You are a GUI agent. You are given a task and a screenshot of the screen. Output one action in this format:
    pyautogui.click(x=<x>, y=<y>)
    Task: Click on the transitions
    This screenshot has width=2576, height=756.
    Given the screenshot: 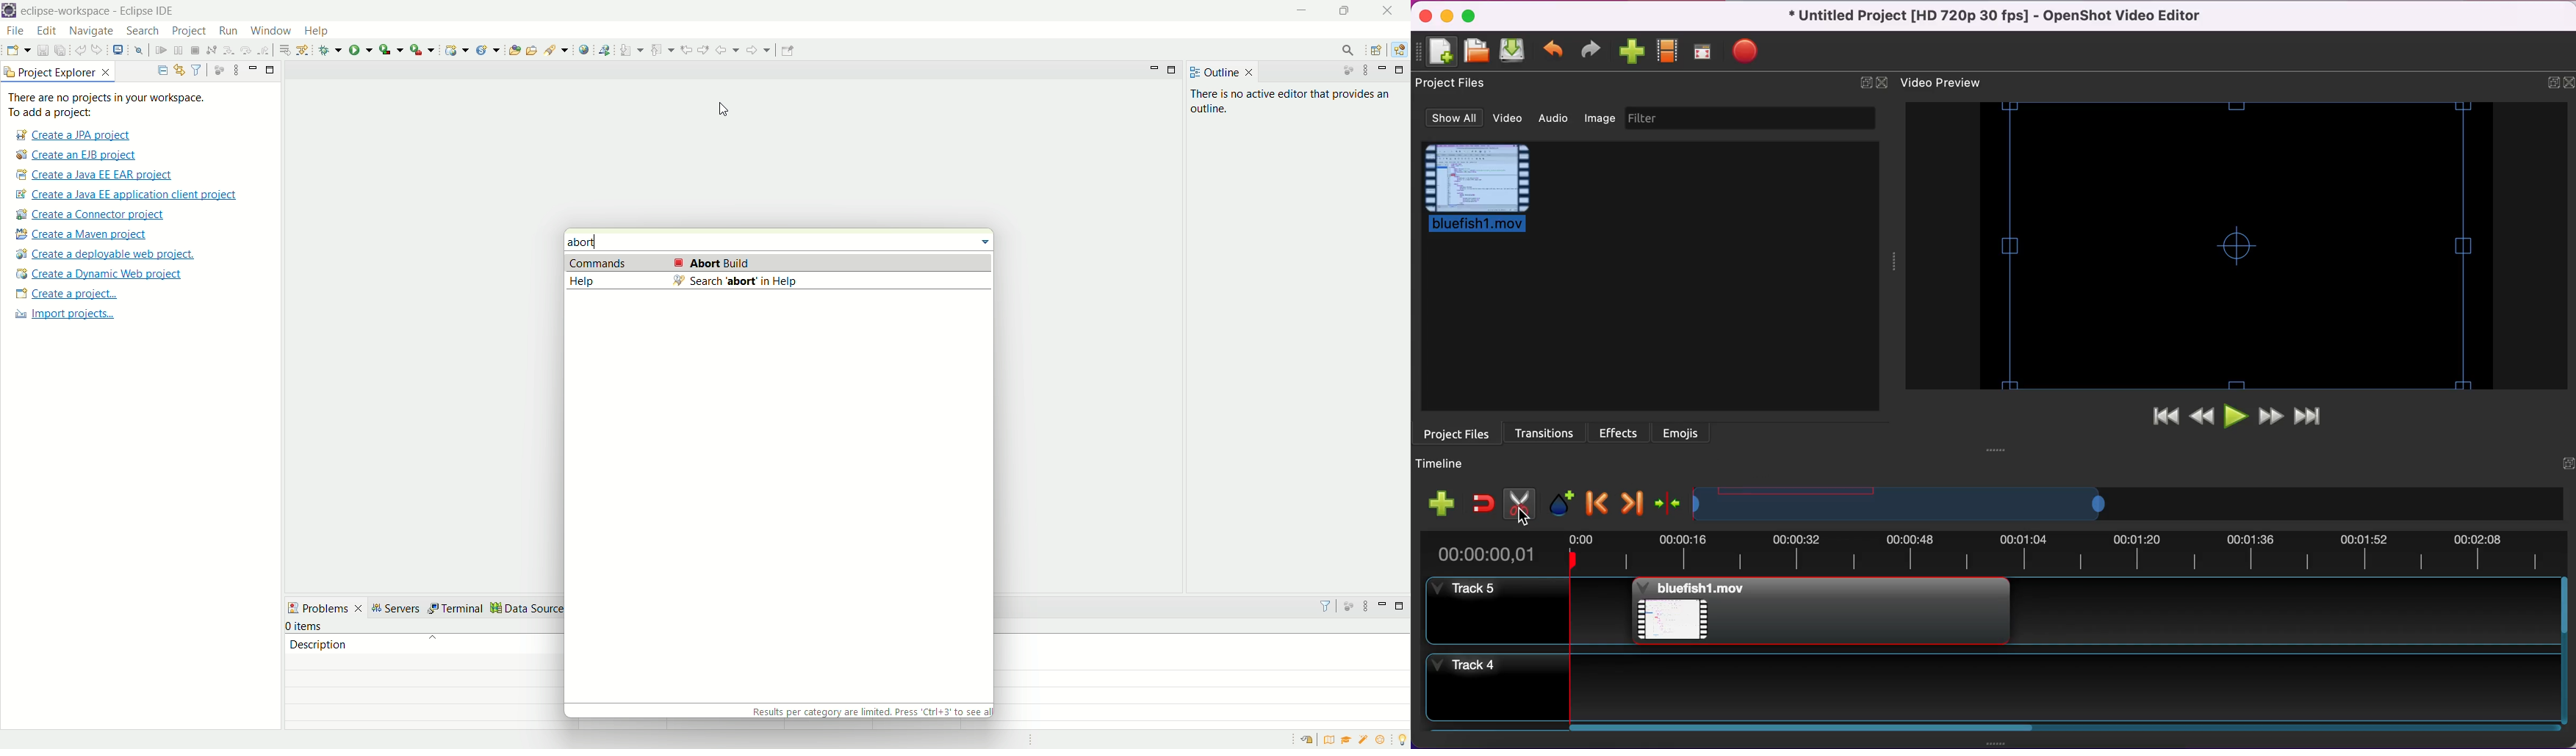 What is the action you would take?
    pyautogui.click(x=1543, y=432)
    